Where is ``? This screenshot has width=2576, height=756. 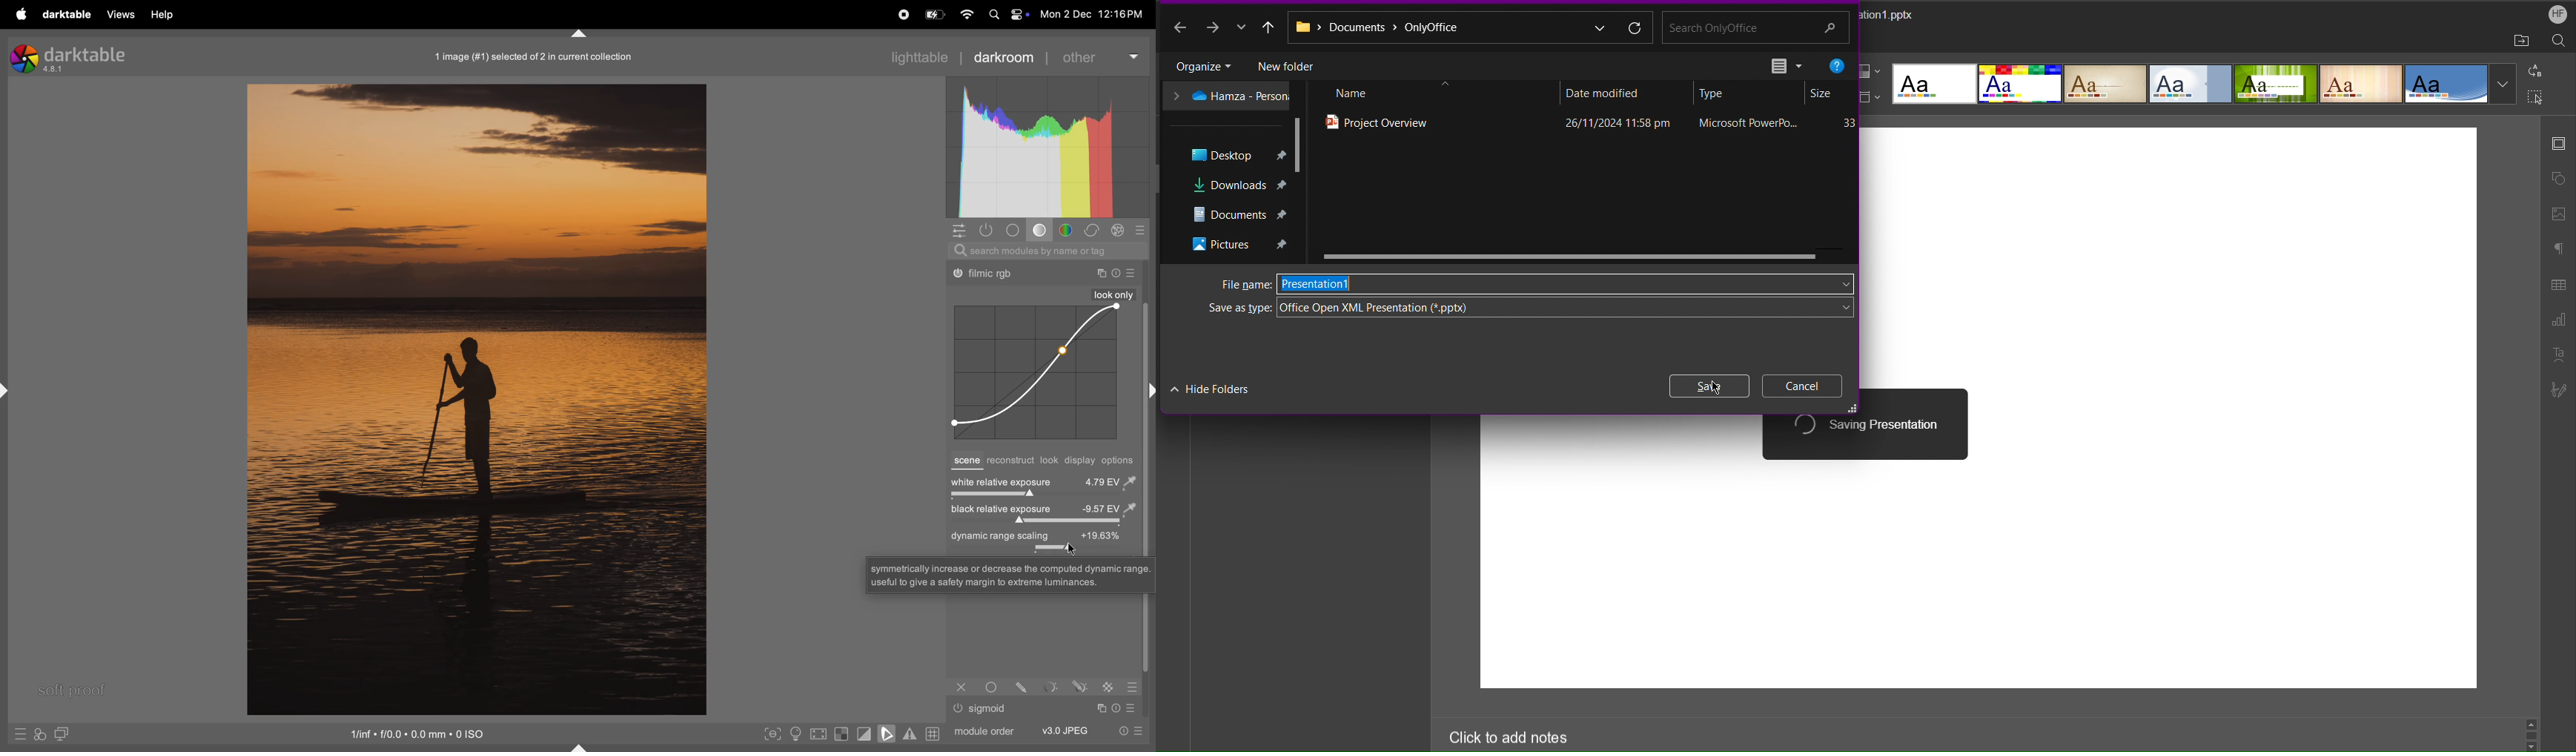  is located at coordinates (1025, 686).